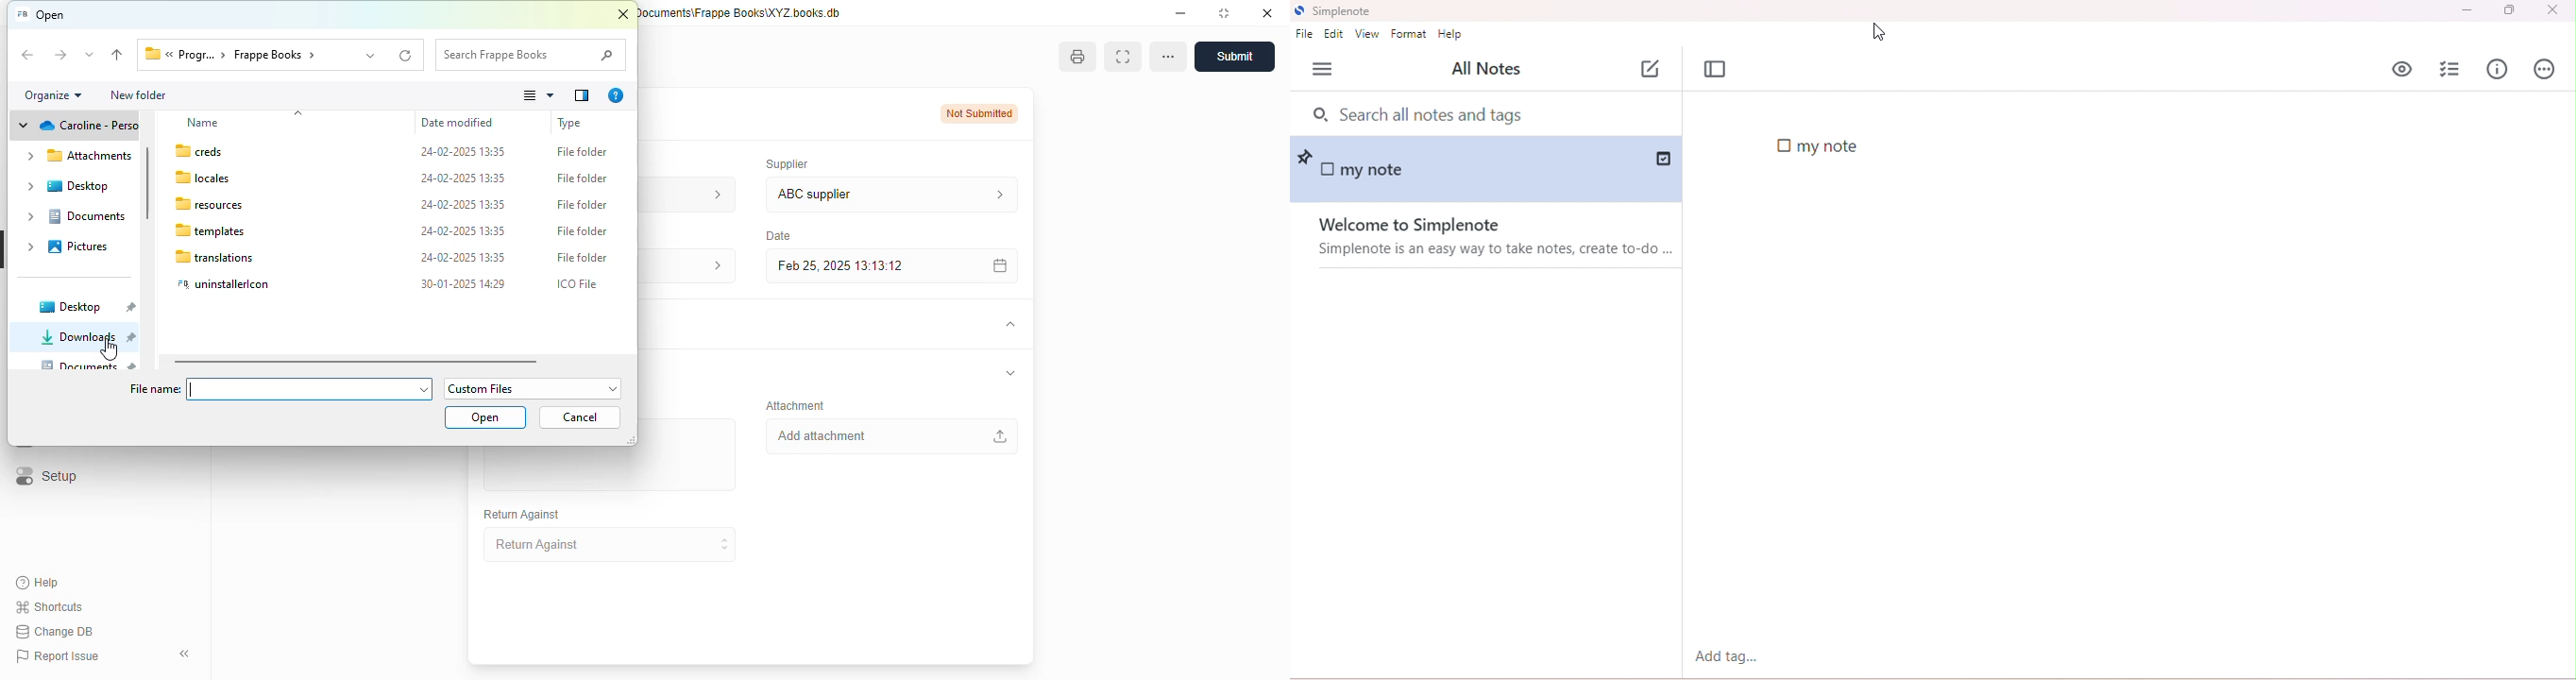 This screenshot has height=700, width=2576. Describe the element at coordinates (712, 194) in the screenshot. I see `number series information` at that location.